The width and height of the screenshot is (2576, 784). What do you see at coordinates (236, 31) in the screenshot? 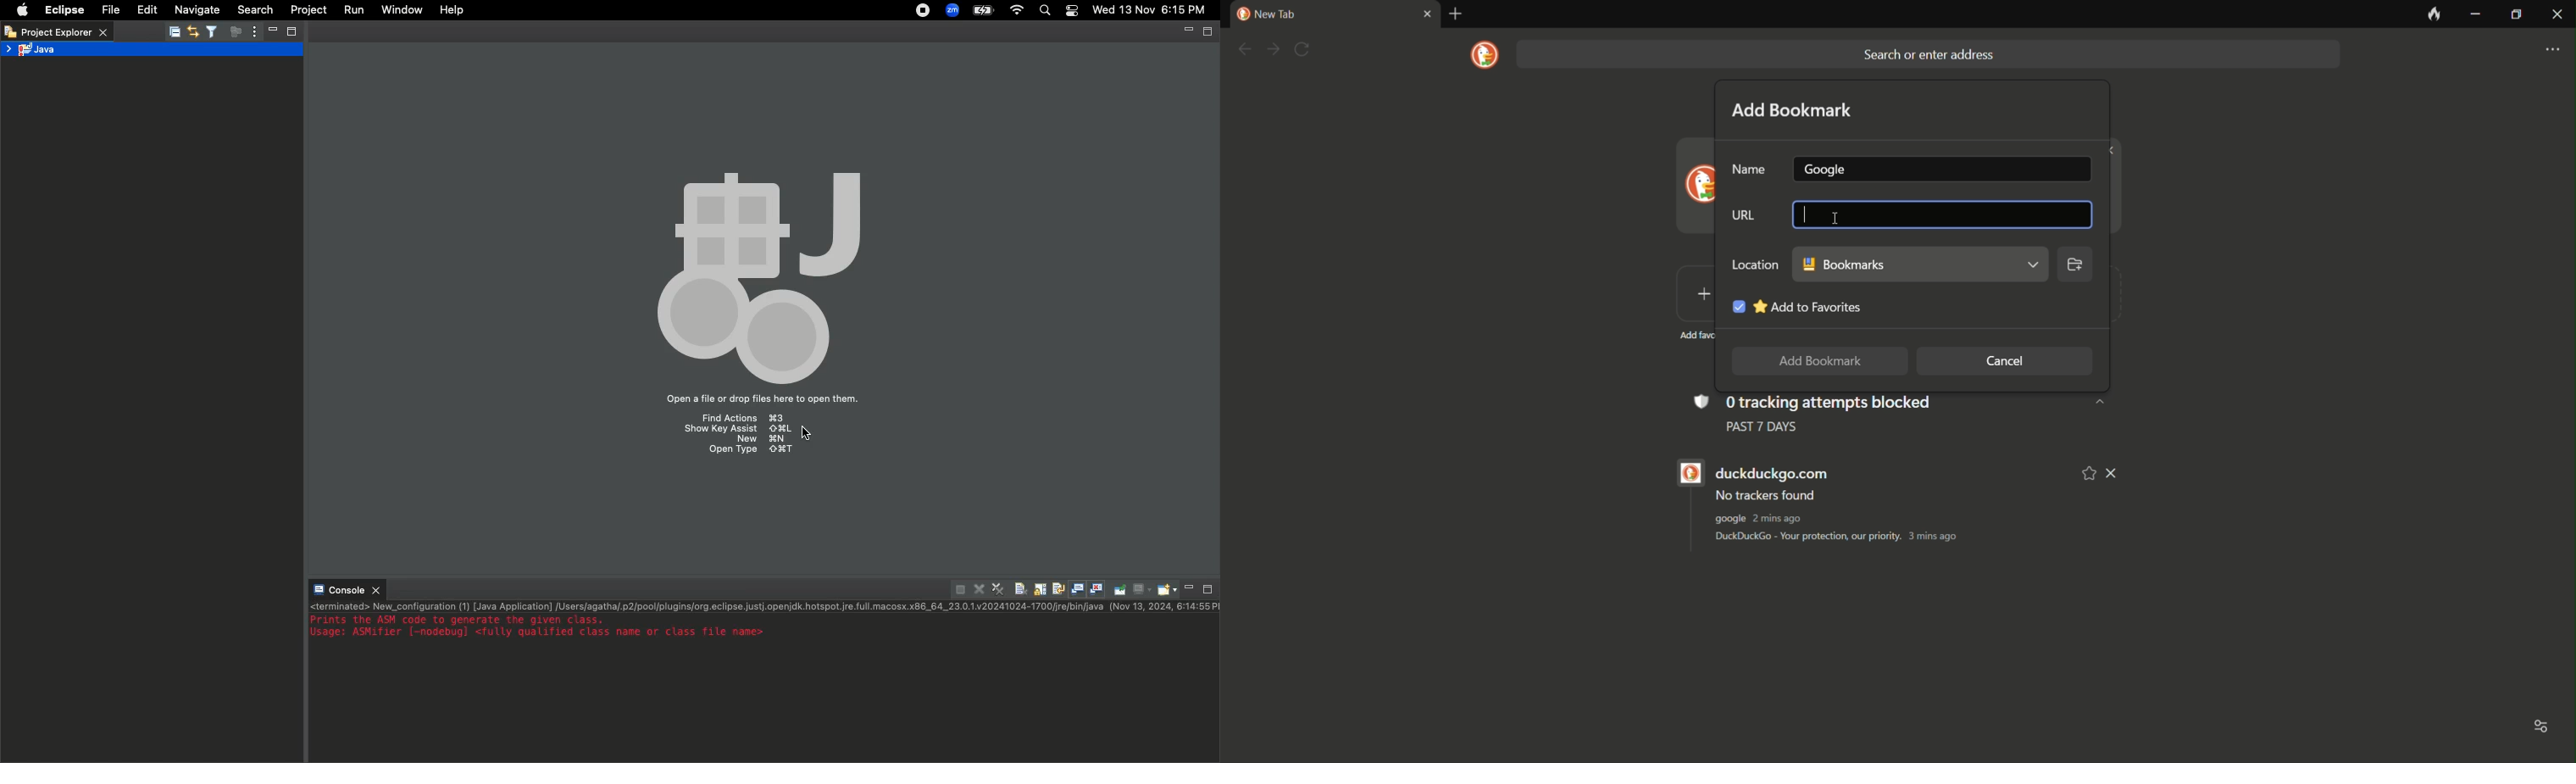
I see `Focus on active task` at bounding box center [236, 31].